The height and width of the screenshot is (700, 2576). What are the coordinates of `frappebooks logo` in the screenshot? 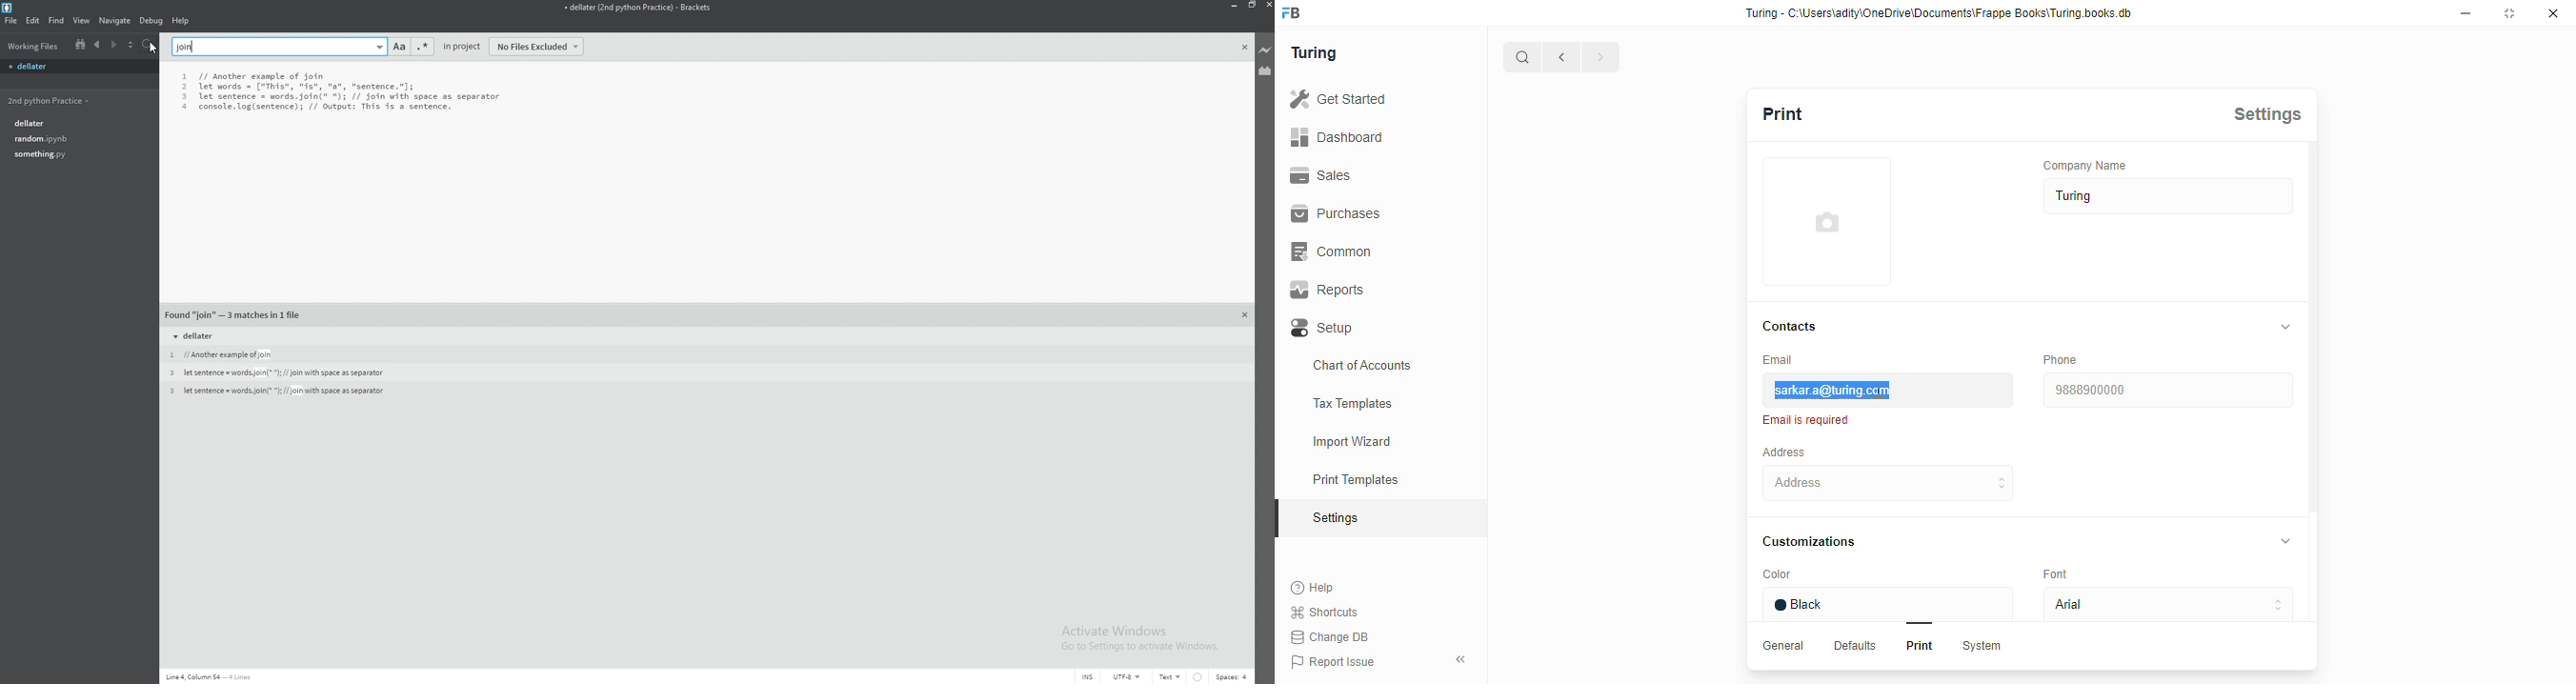 It's located at (1299, 13).